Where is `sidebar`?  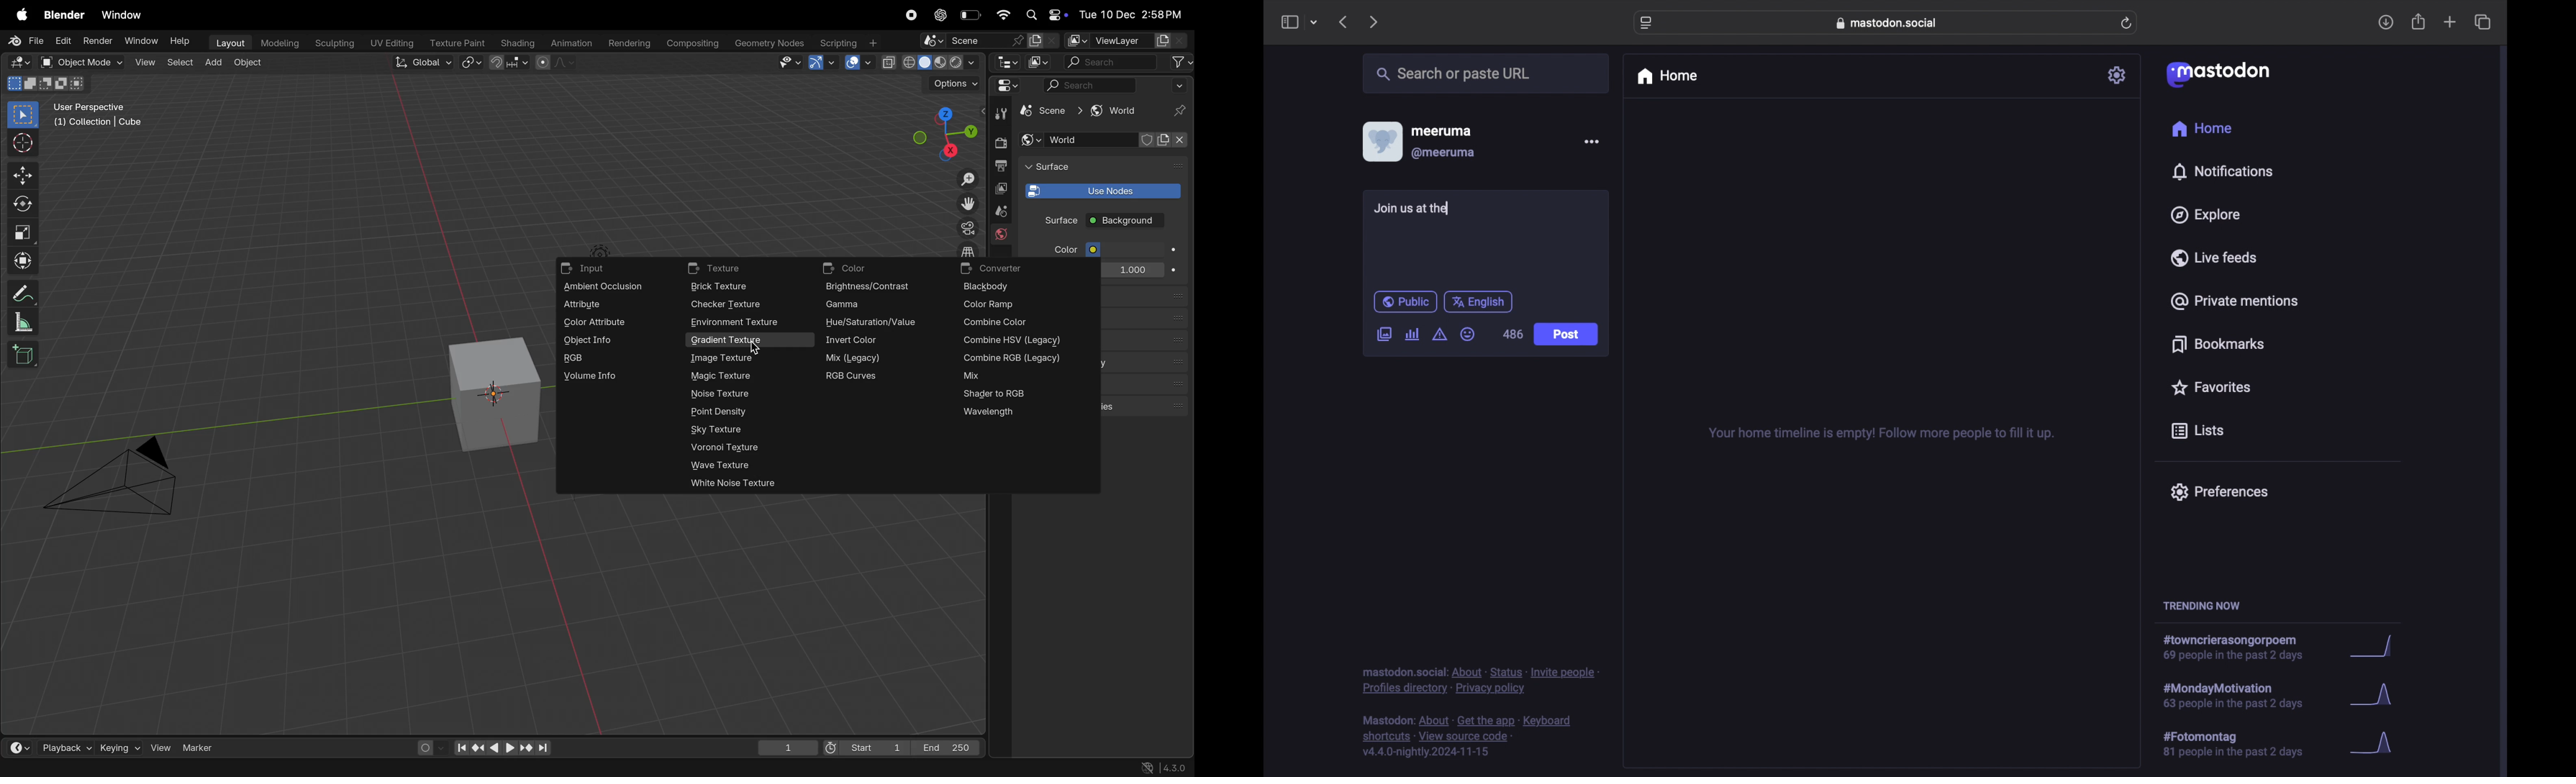 sidebar is located at coordinates (1289, 22).